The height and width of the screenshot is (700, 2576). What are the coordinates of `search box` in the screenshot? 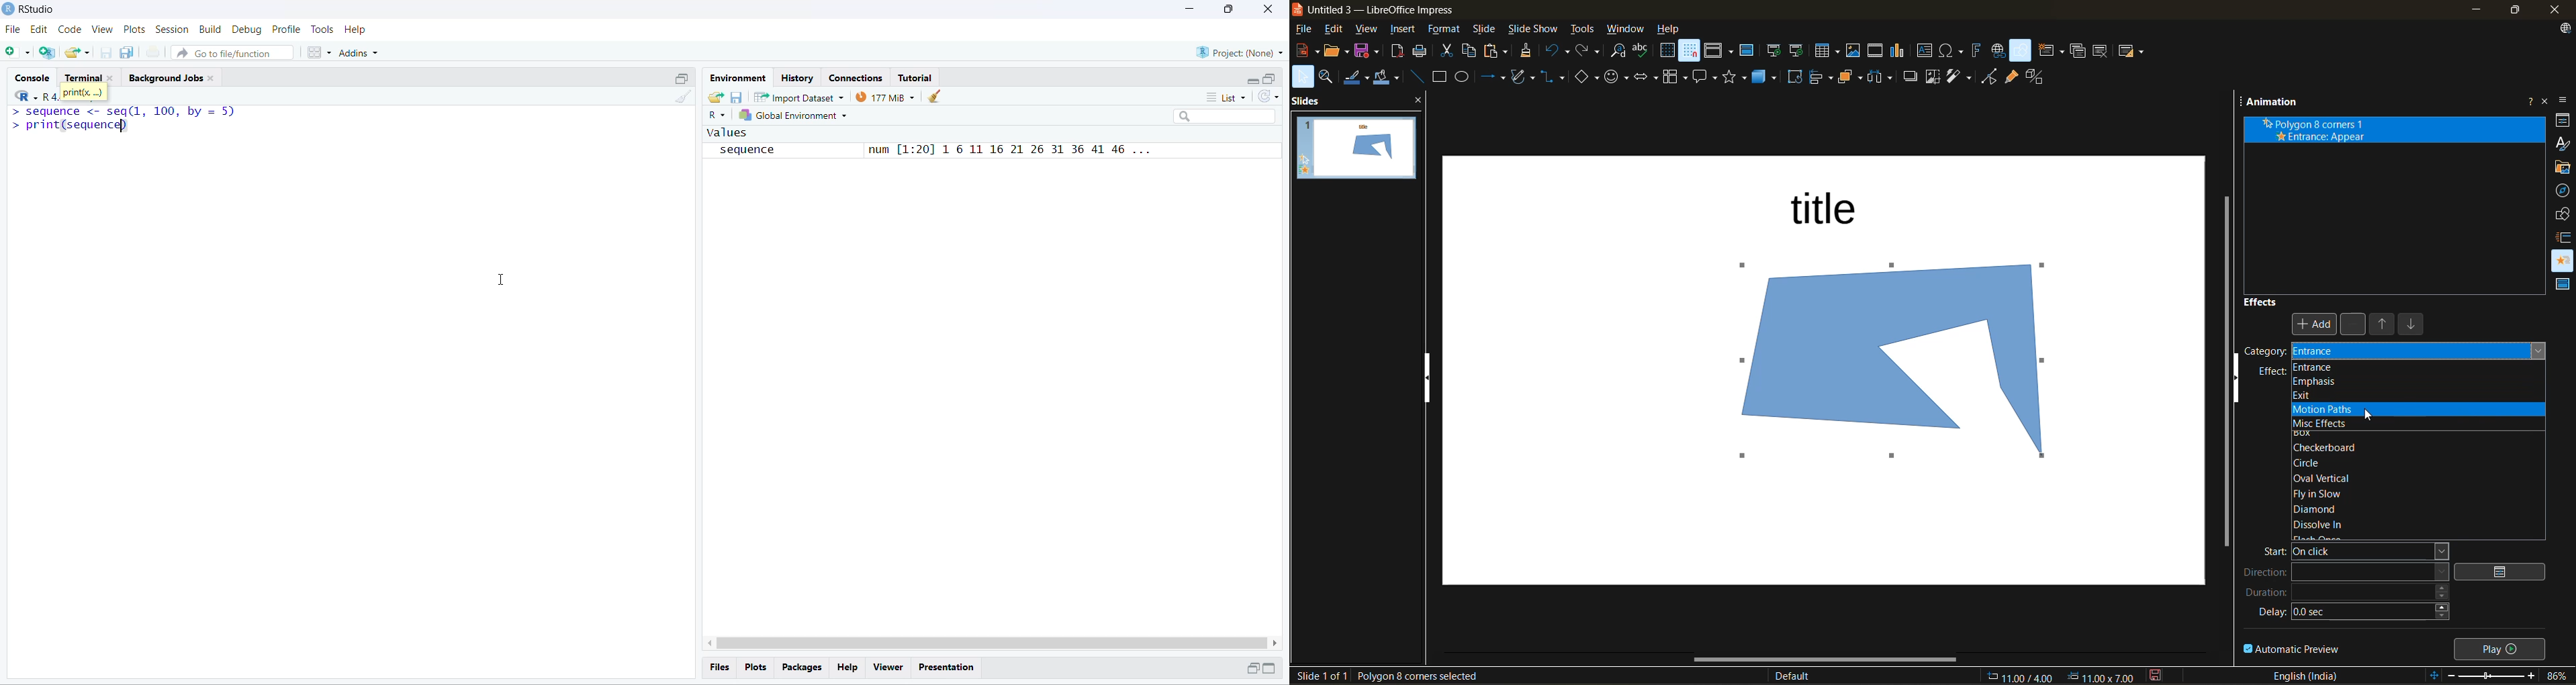 It's located at (1228, 116).